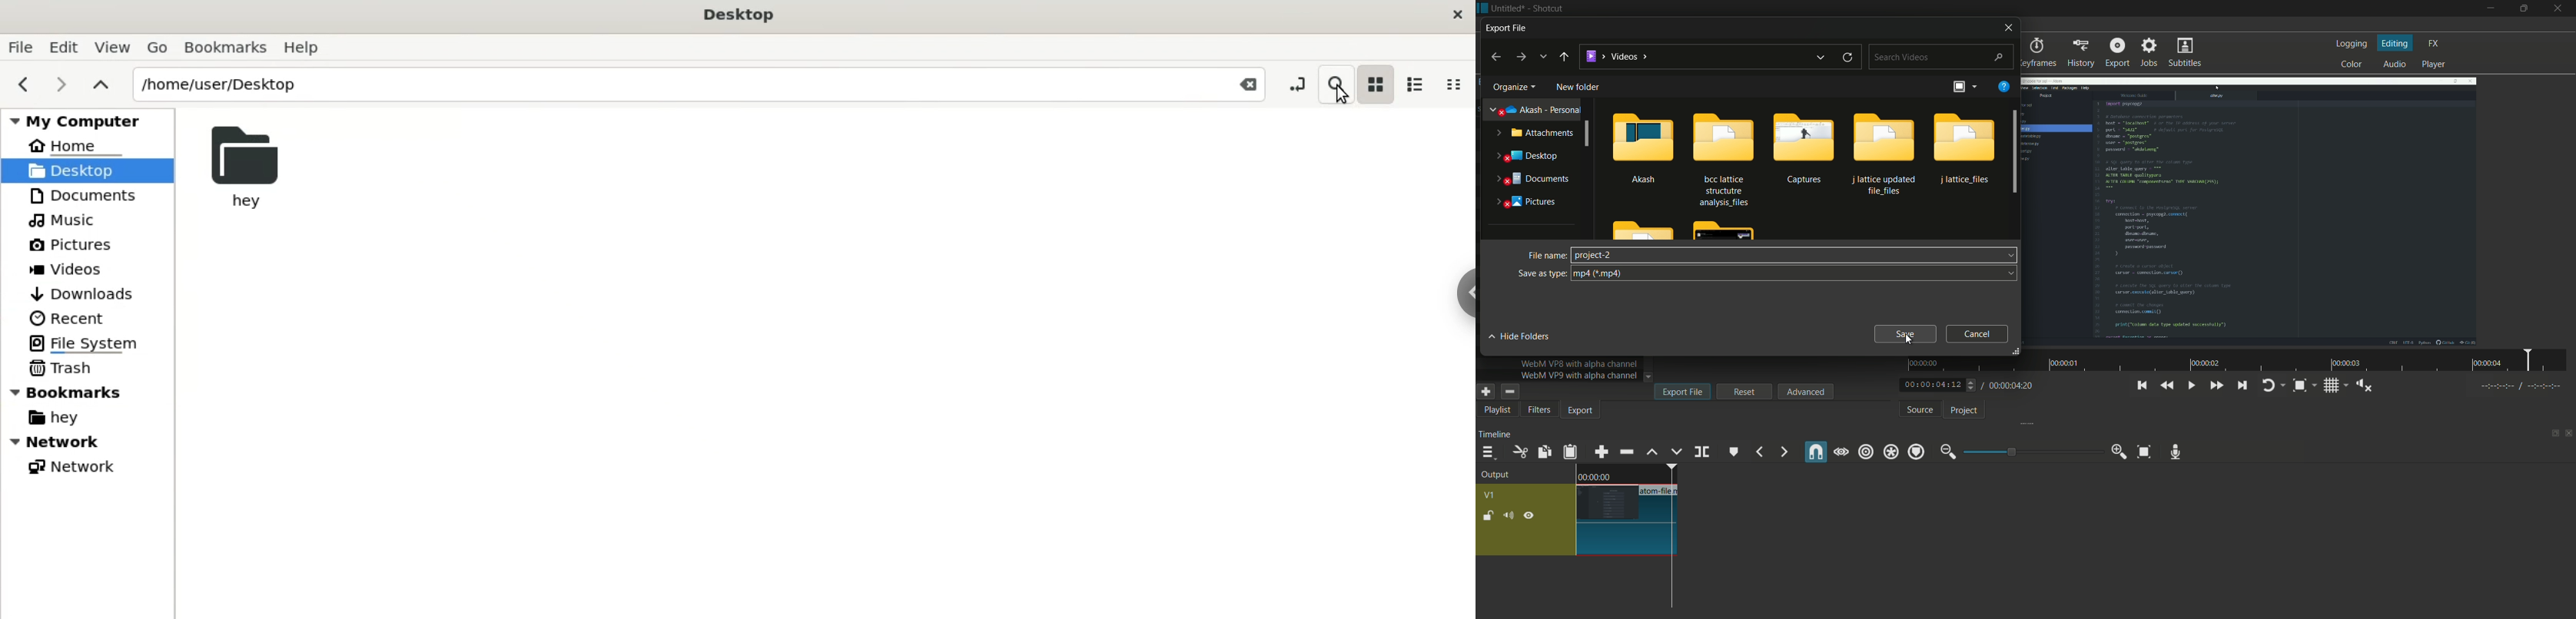 This screenshot has height=644, width=2576. I want to click on app name, so click(1547, 8).